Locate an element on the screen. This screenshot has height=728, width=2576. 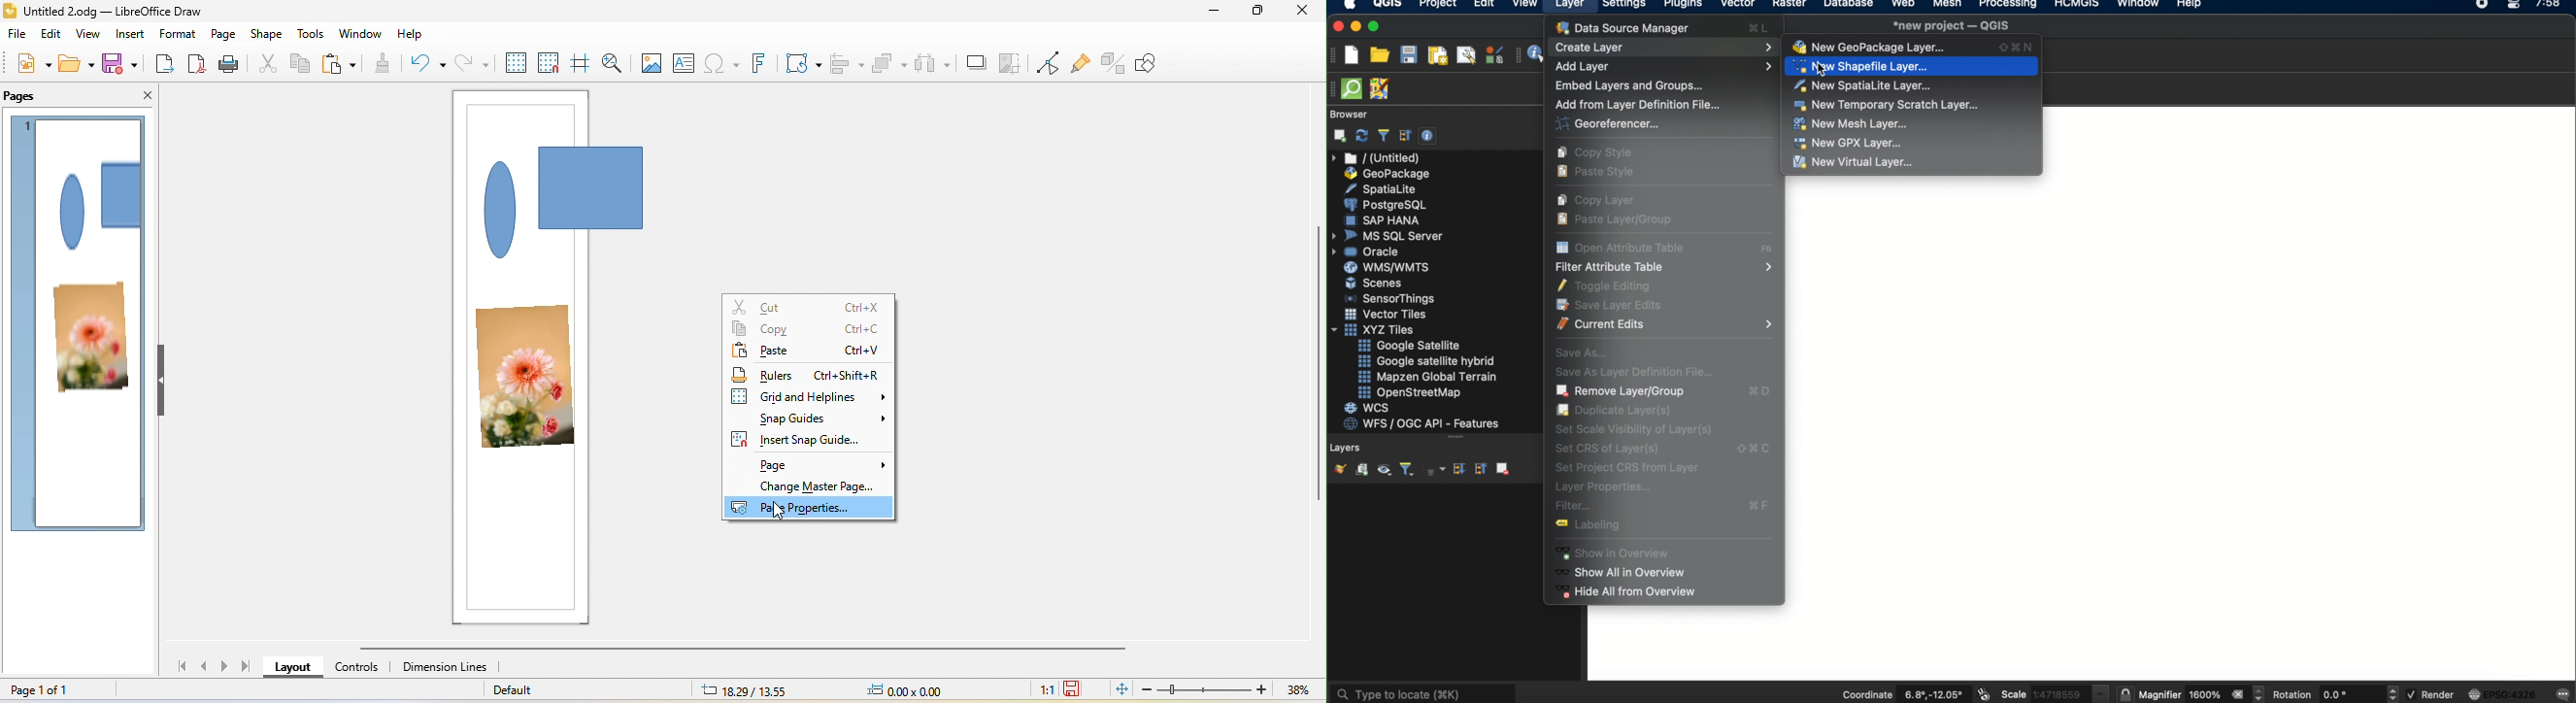
snap to grid is located at coordinates (550, 64).